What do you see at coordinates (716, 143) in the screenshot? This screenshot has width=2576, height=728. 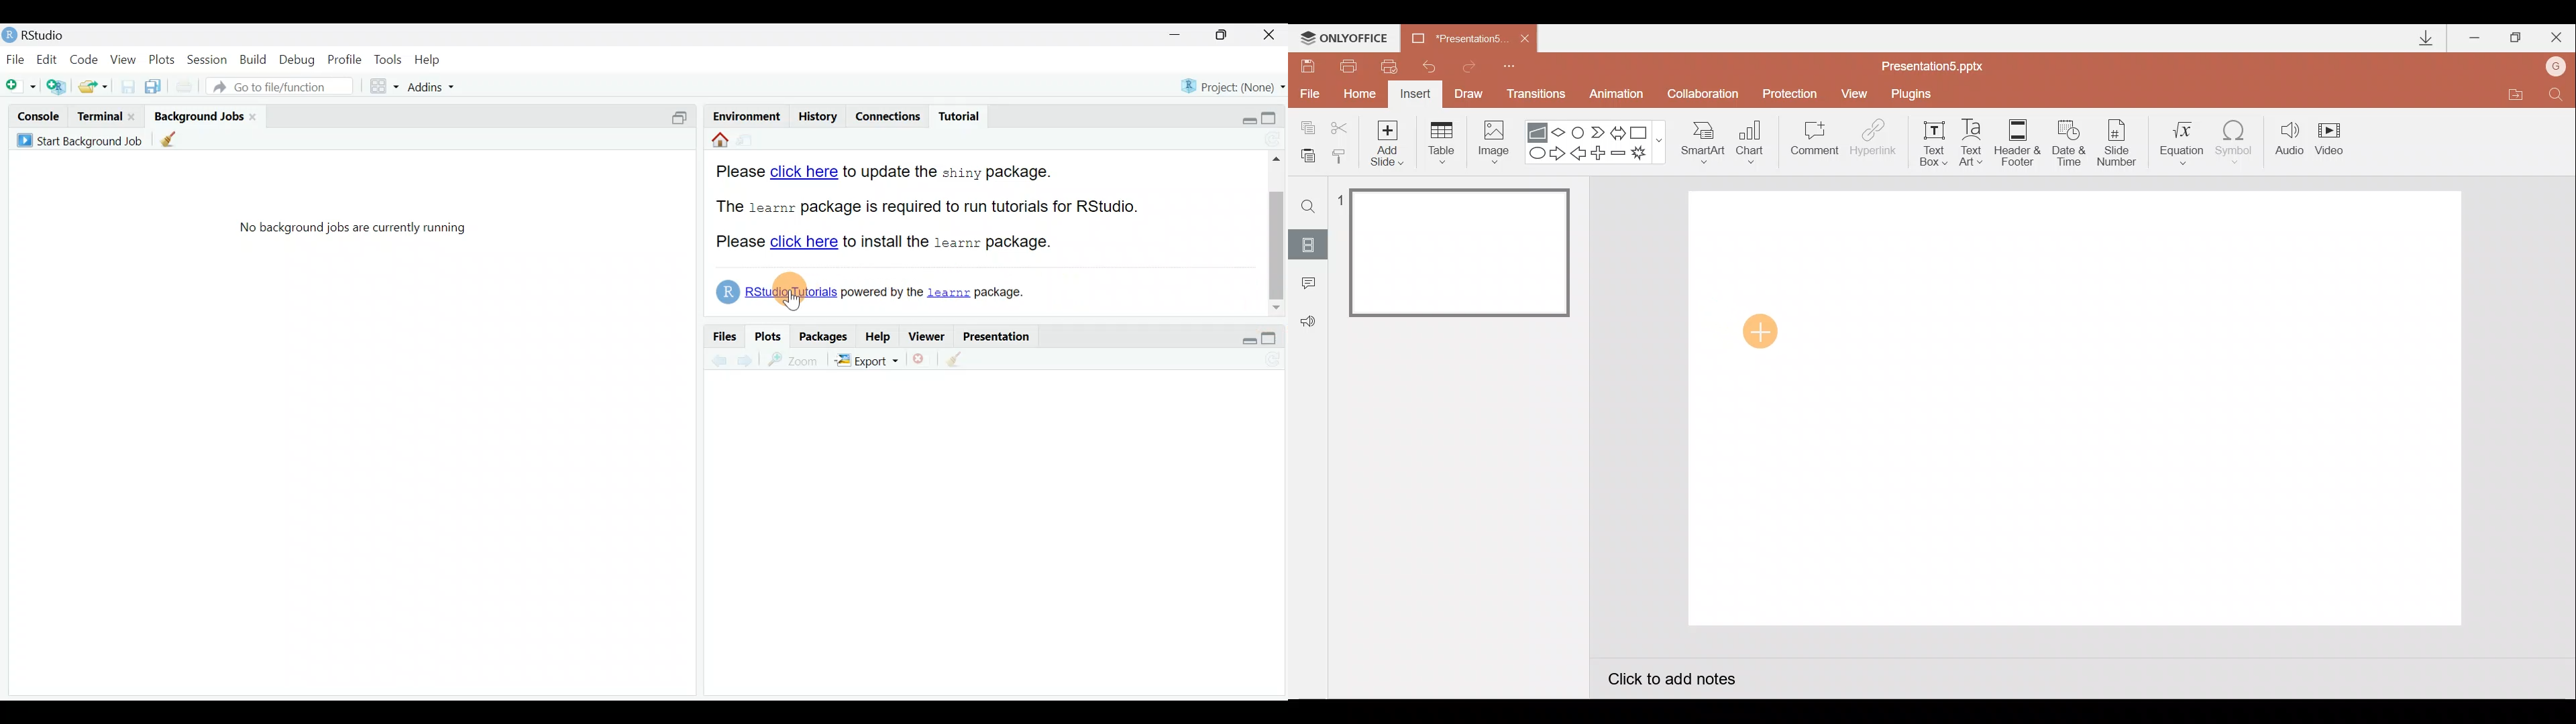 I see `return to home` at bounding box center [716, 143].